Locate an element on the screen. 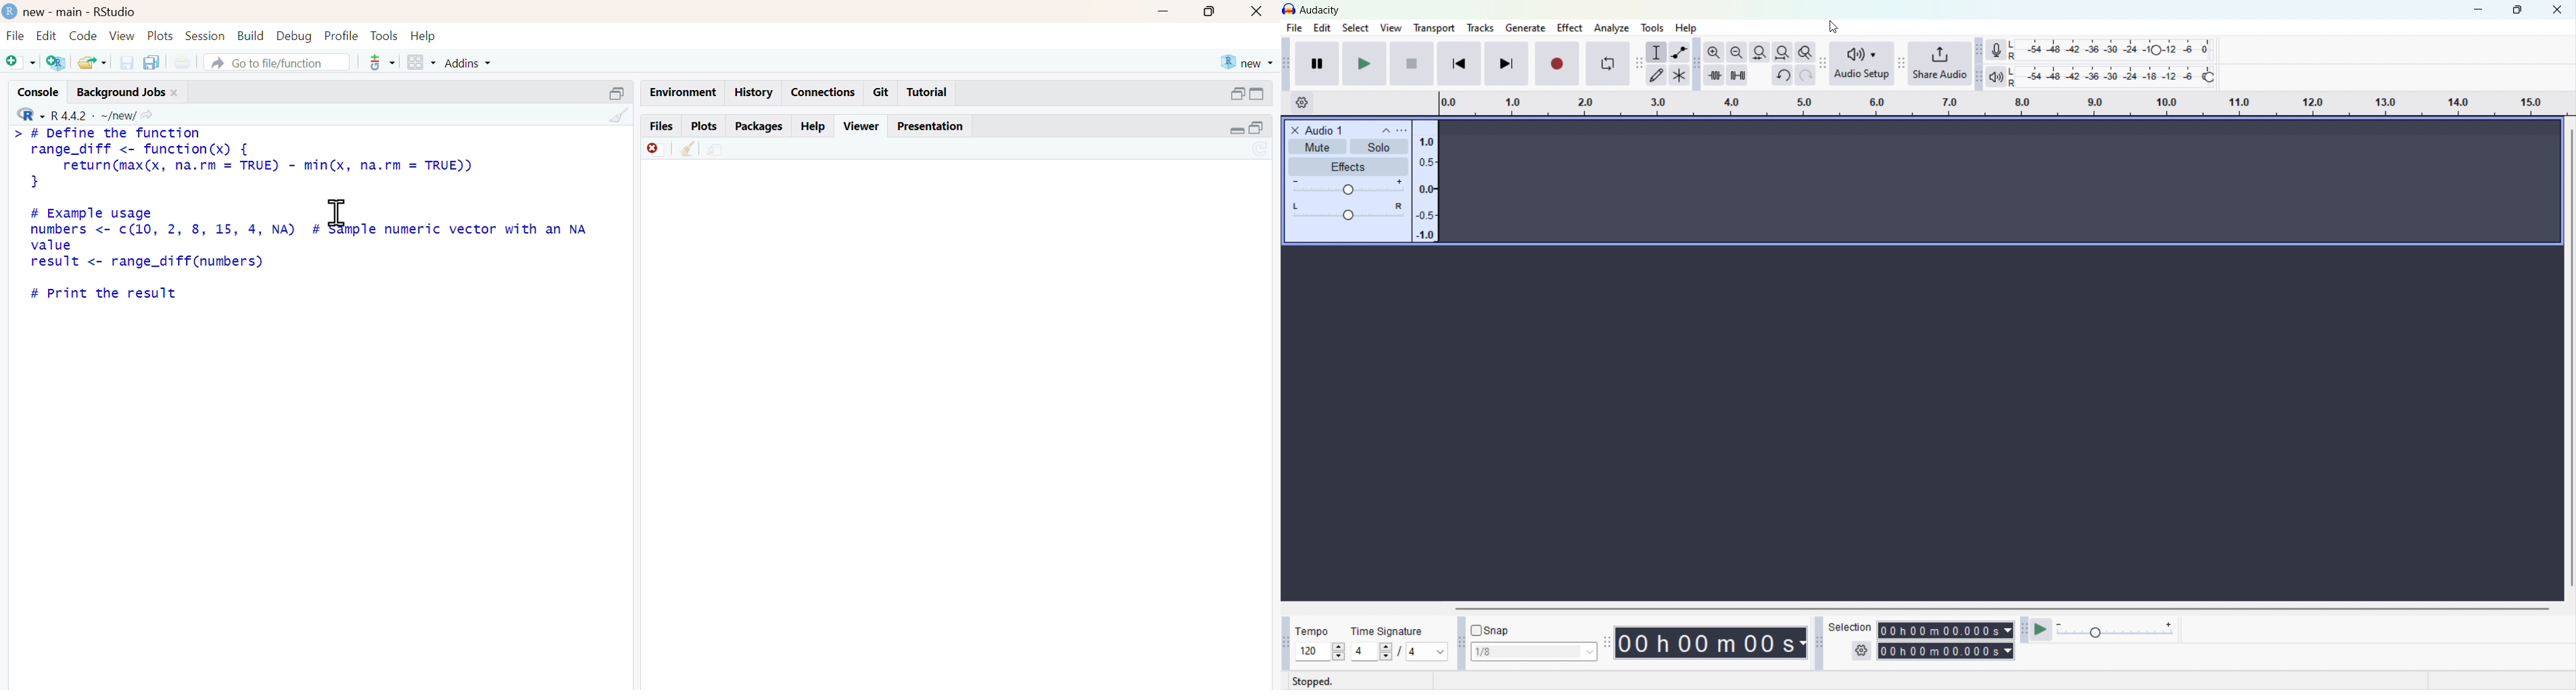  clean is located at coordinates (688, 148).